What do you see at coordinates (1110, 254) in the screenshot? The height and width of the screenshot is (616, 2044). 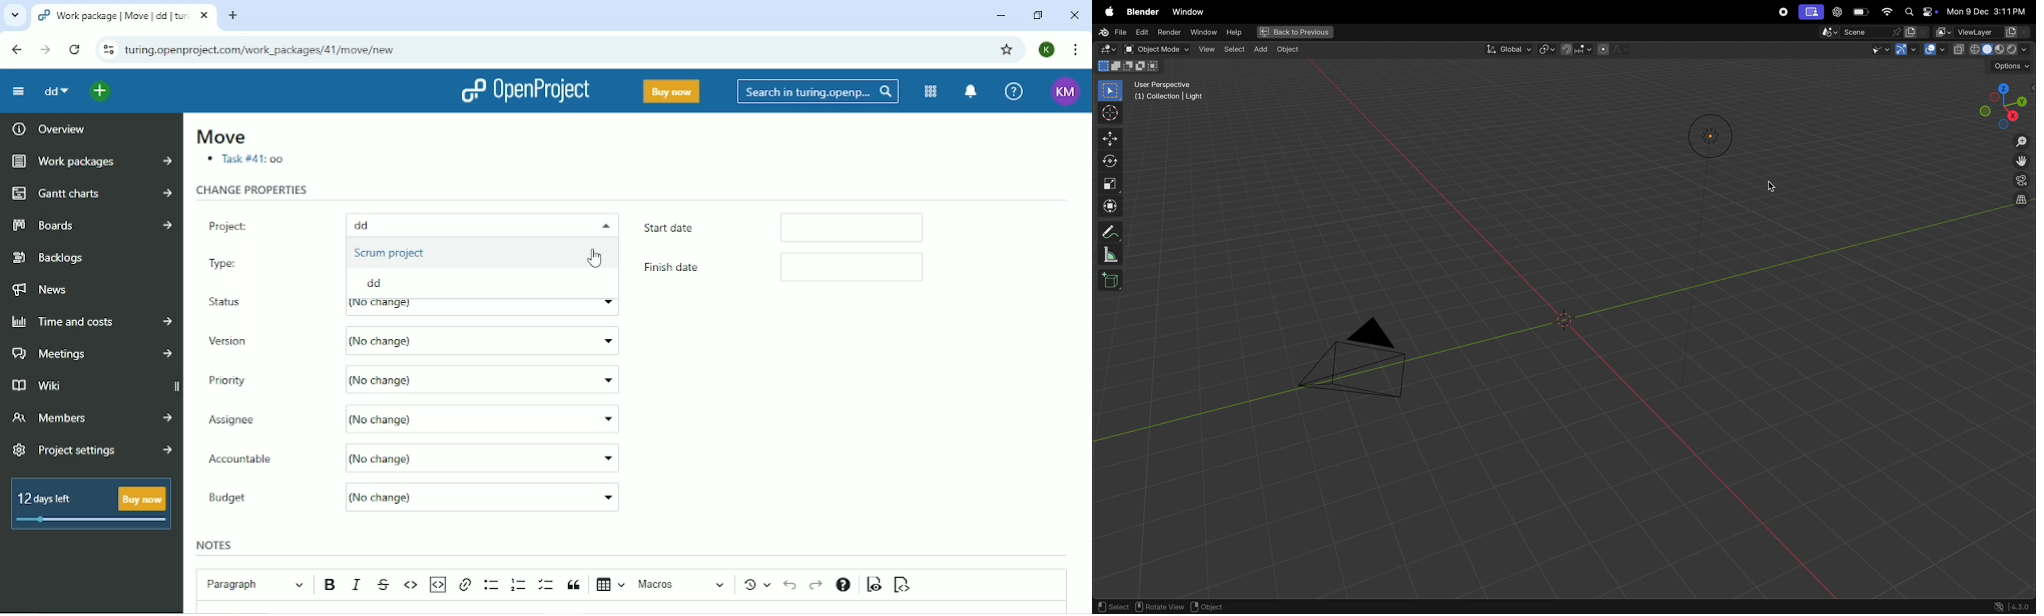 I see `scale` at bounding box center [1110, 254].